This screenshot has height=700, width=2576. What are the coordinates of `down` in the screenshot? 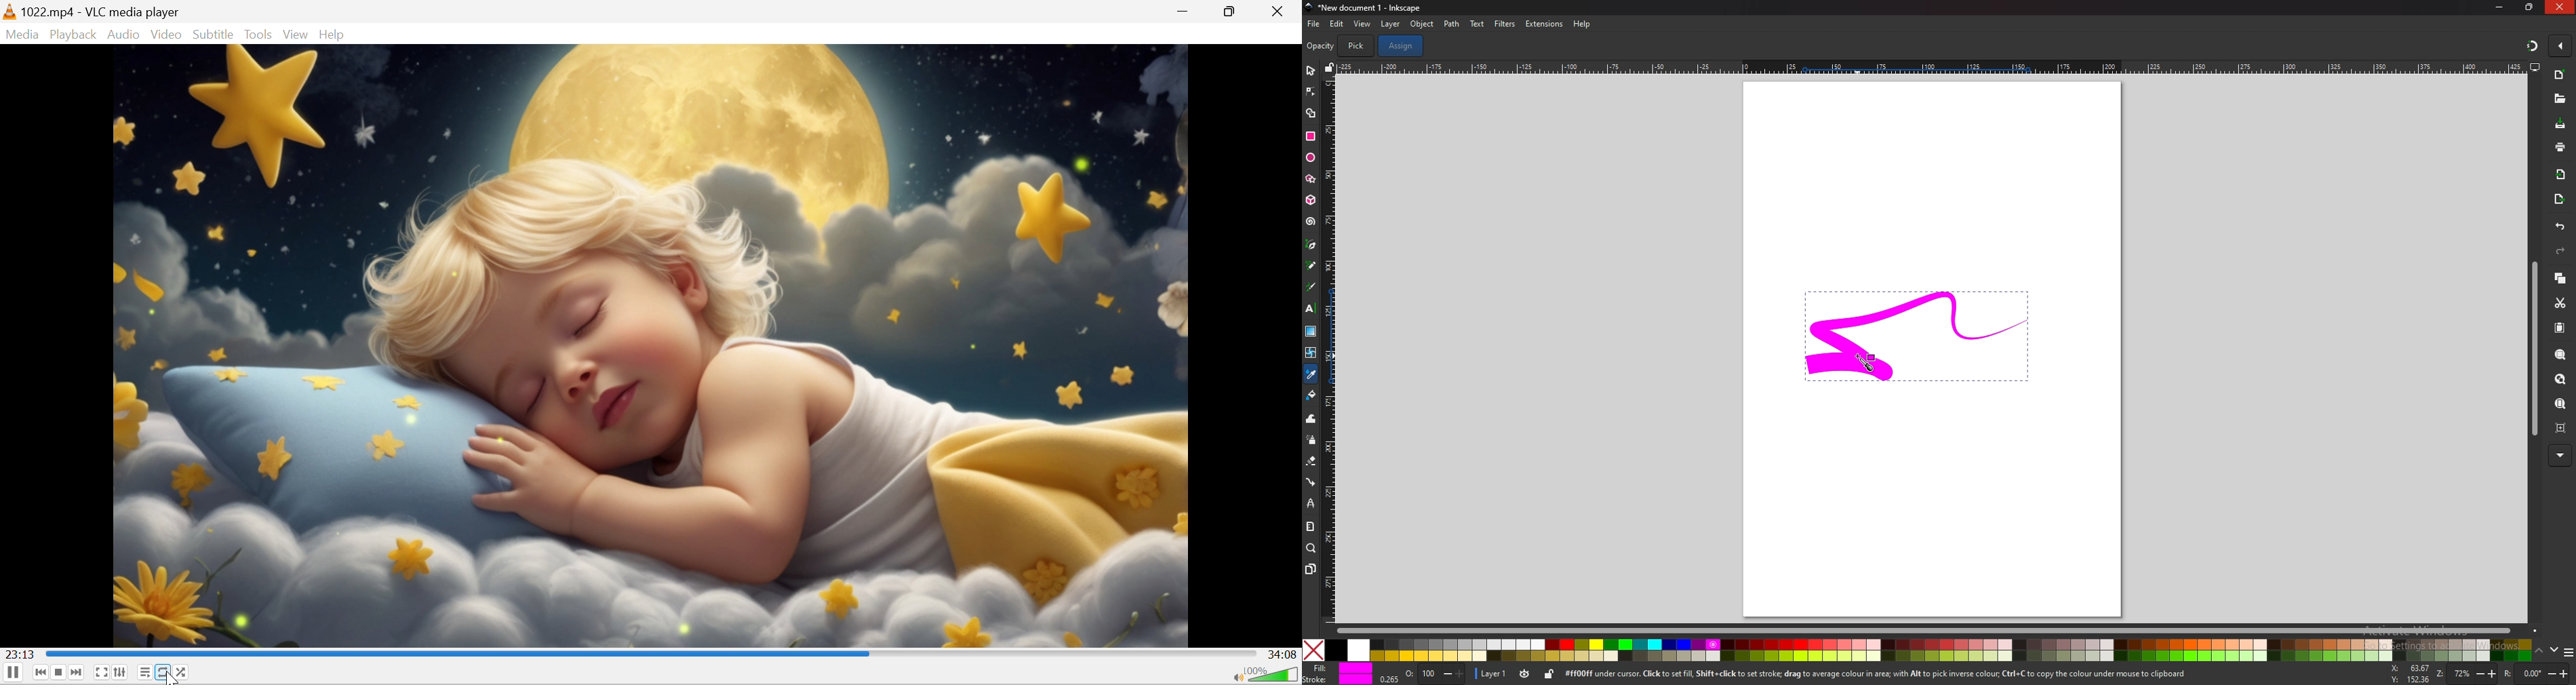 It's located at (2554, 650).